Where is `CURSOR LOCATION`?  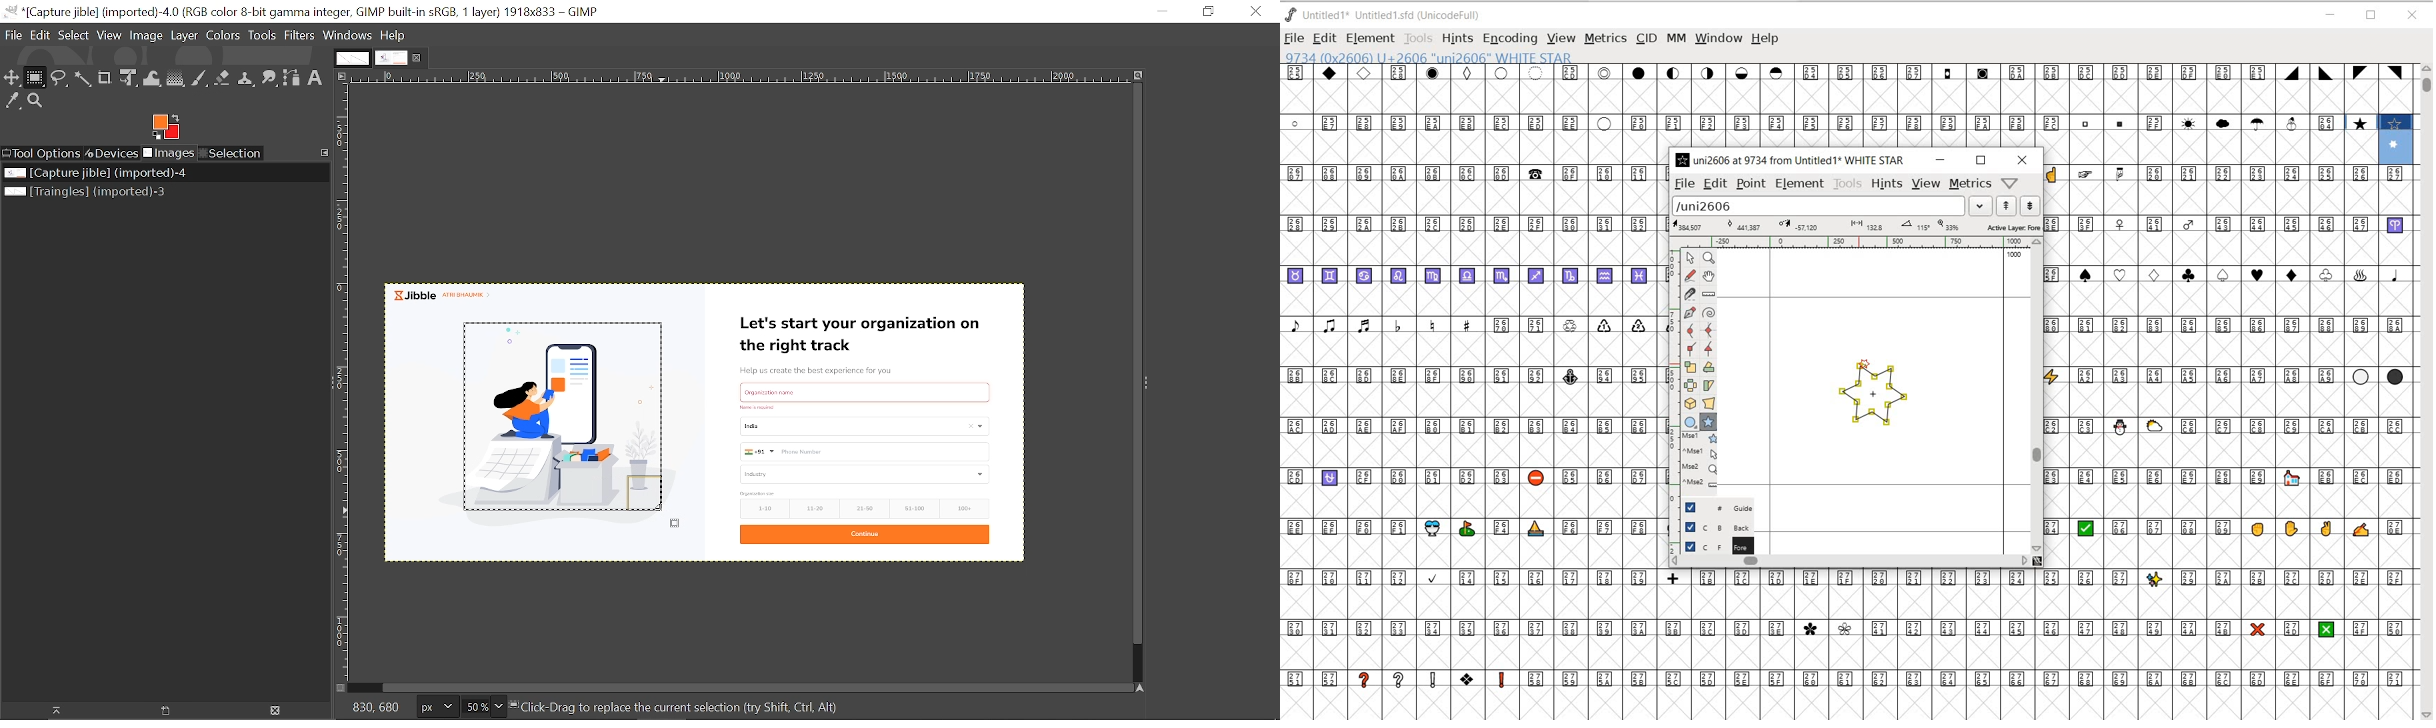 CURSOR LOCATION is located at coordinates (1862, 363).